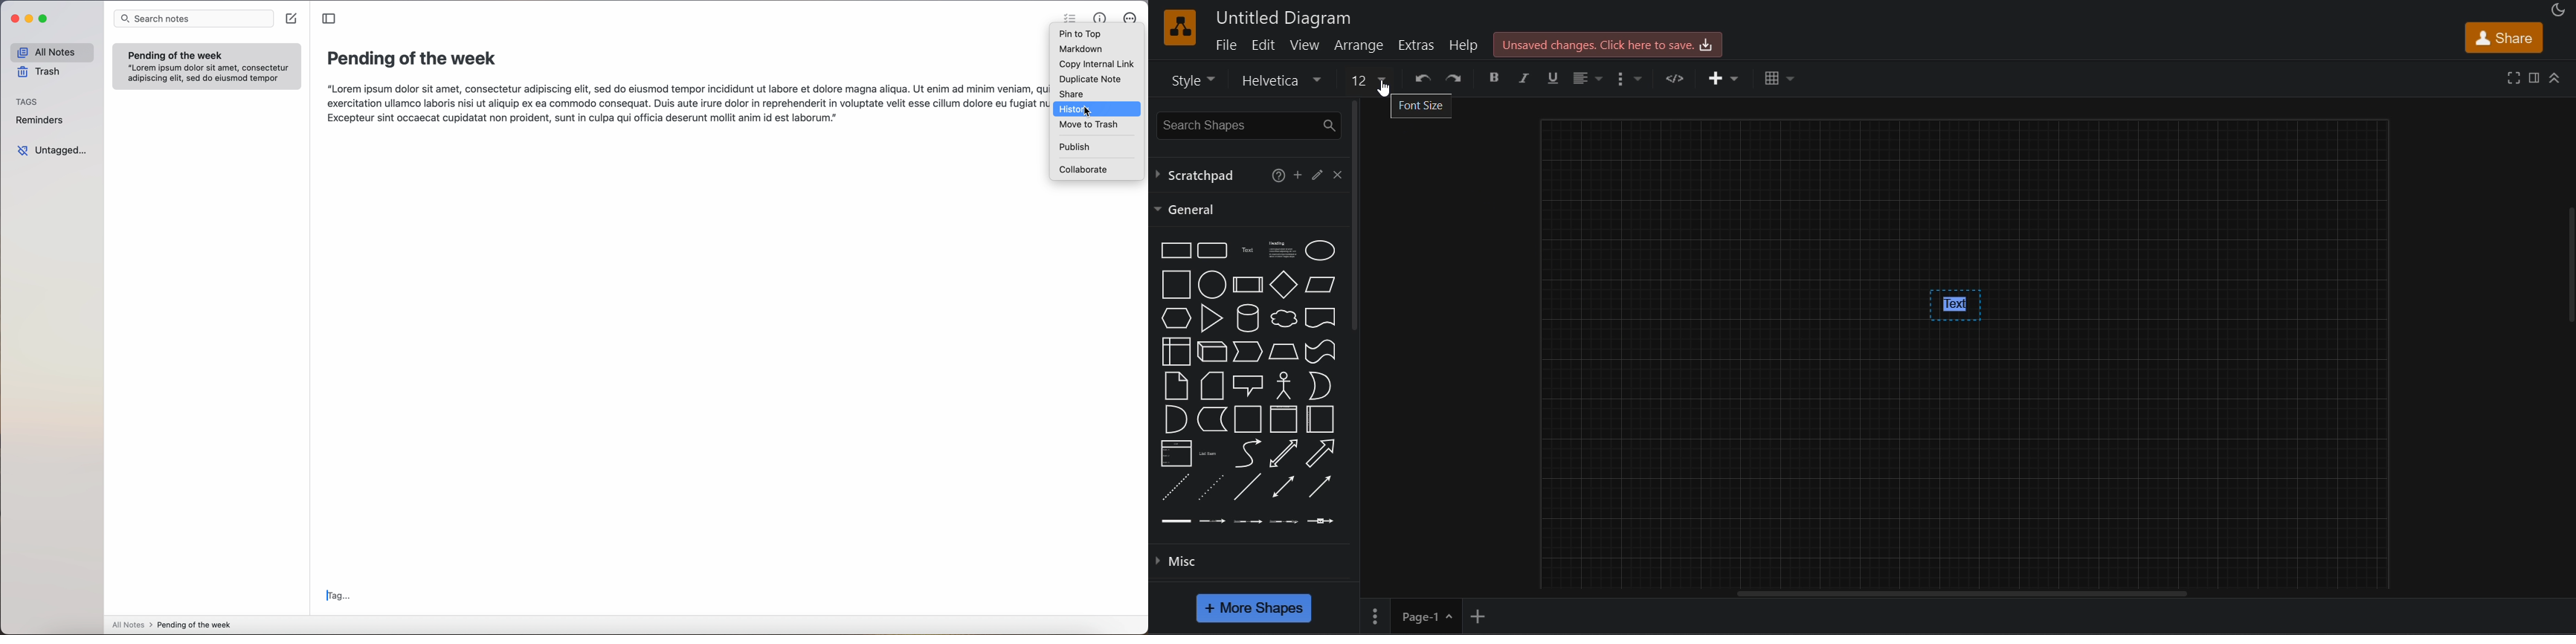 Image resolution: width=2576 pixels, height=644 pixels. I want to click on more shapes, so click(1254, 608).